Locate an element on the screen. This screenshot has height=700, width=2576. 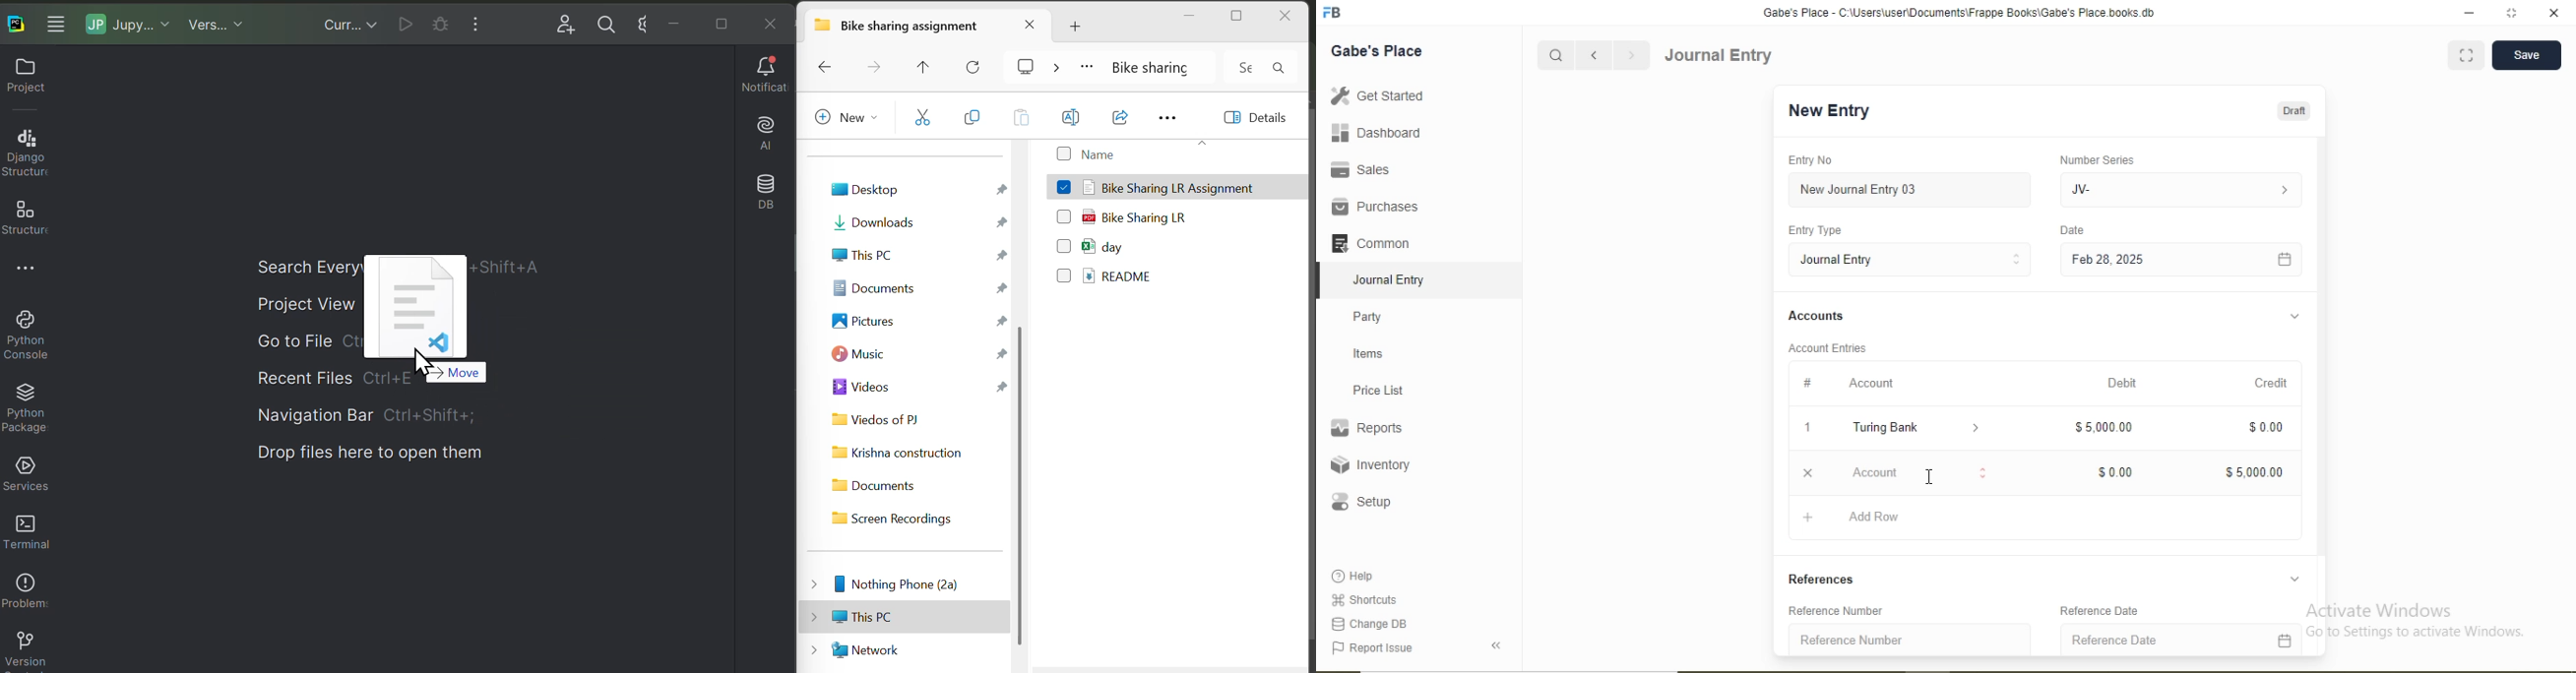
Calendar is located at coordinates (2284, 641).